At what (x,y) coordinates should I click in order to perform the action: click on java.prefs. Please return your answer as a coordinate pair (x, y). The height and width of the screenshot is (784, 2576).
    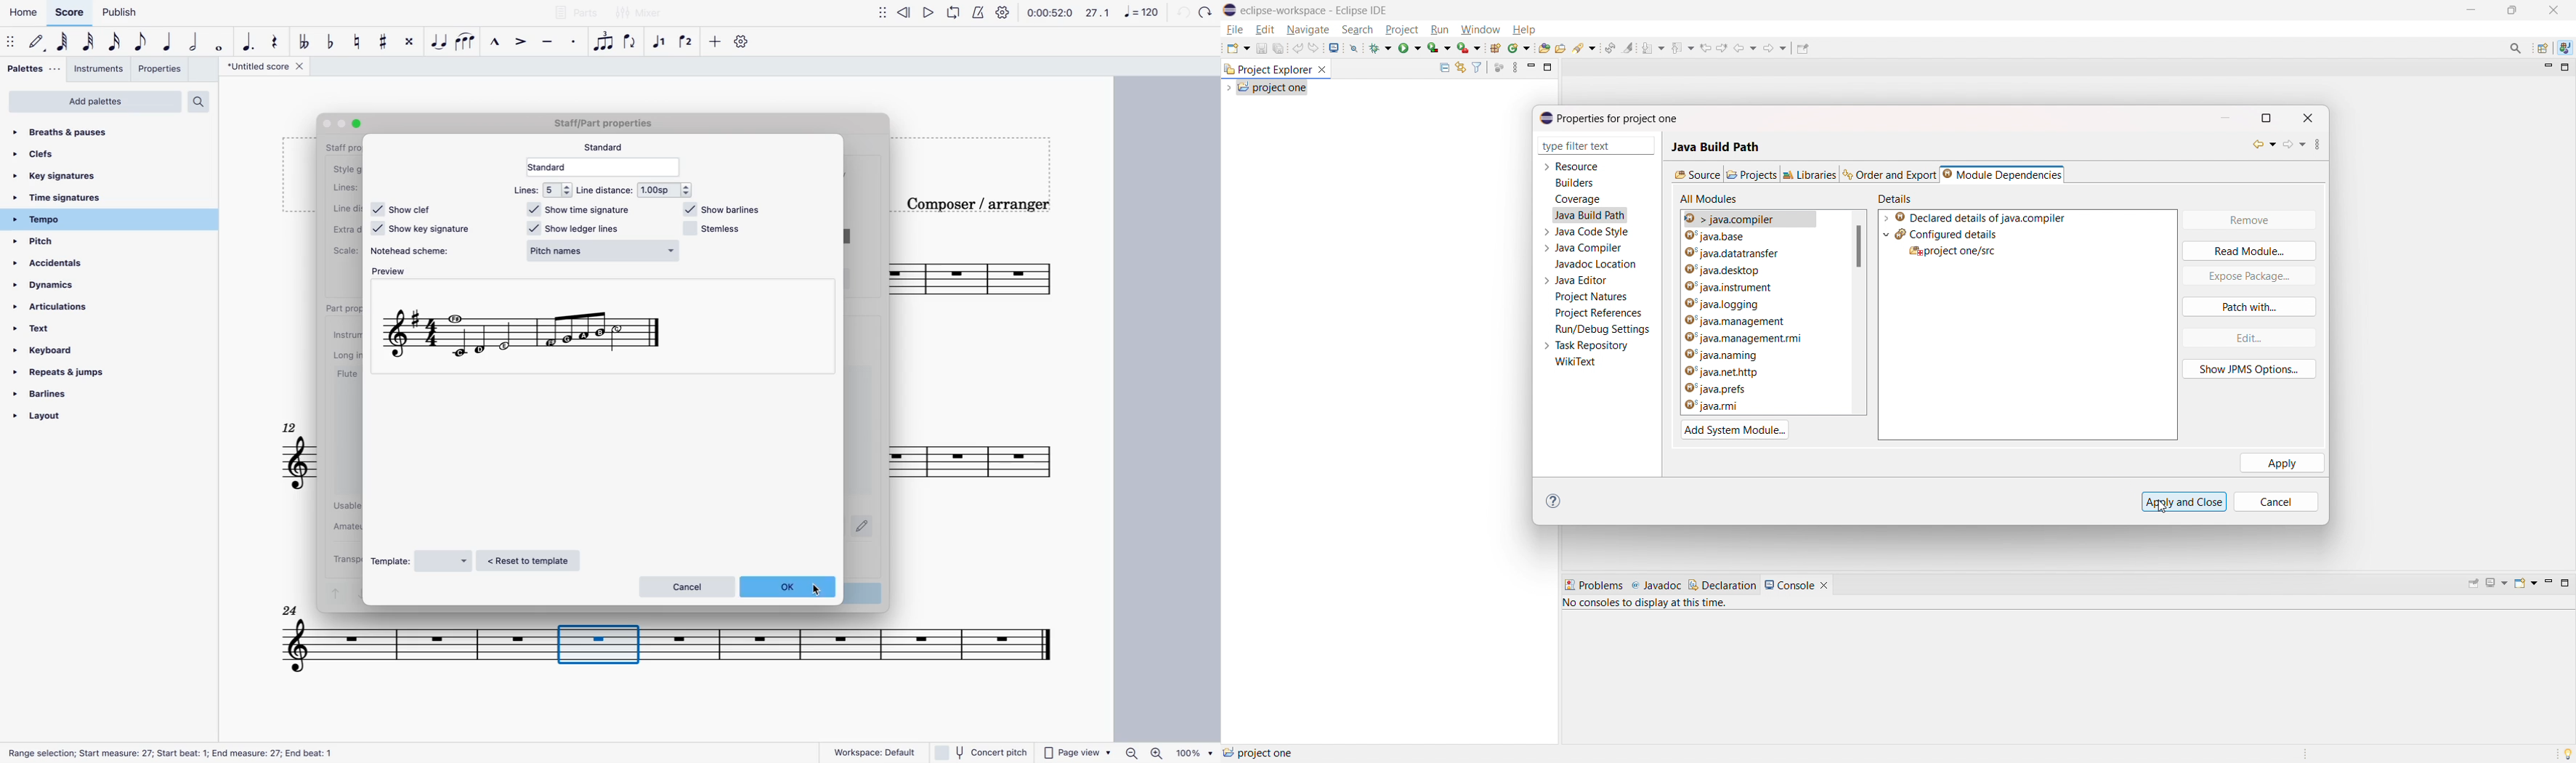
    Looking at the image, I should click on (1737, 389).